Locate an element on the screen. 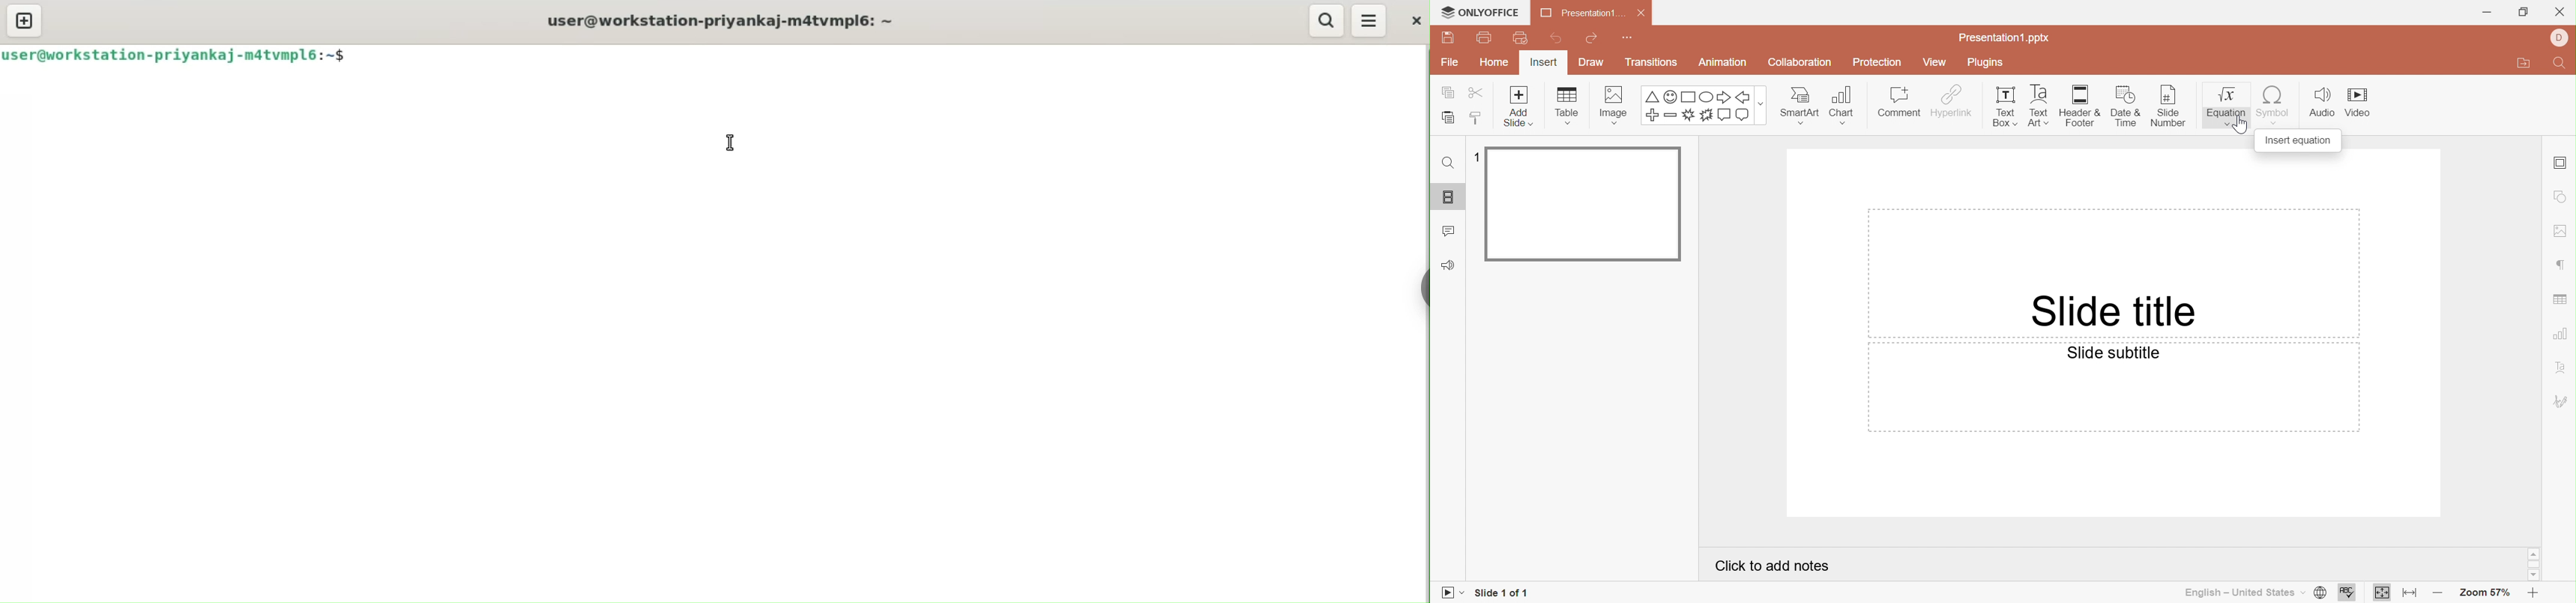 The height and width of the screenshot is (616, 2576). Slide 1 of 1 is located at coordinates (1503, 593).